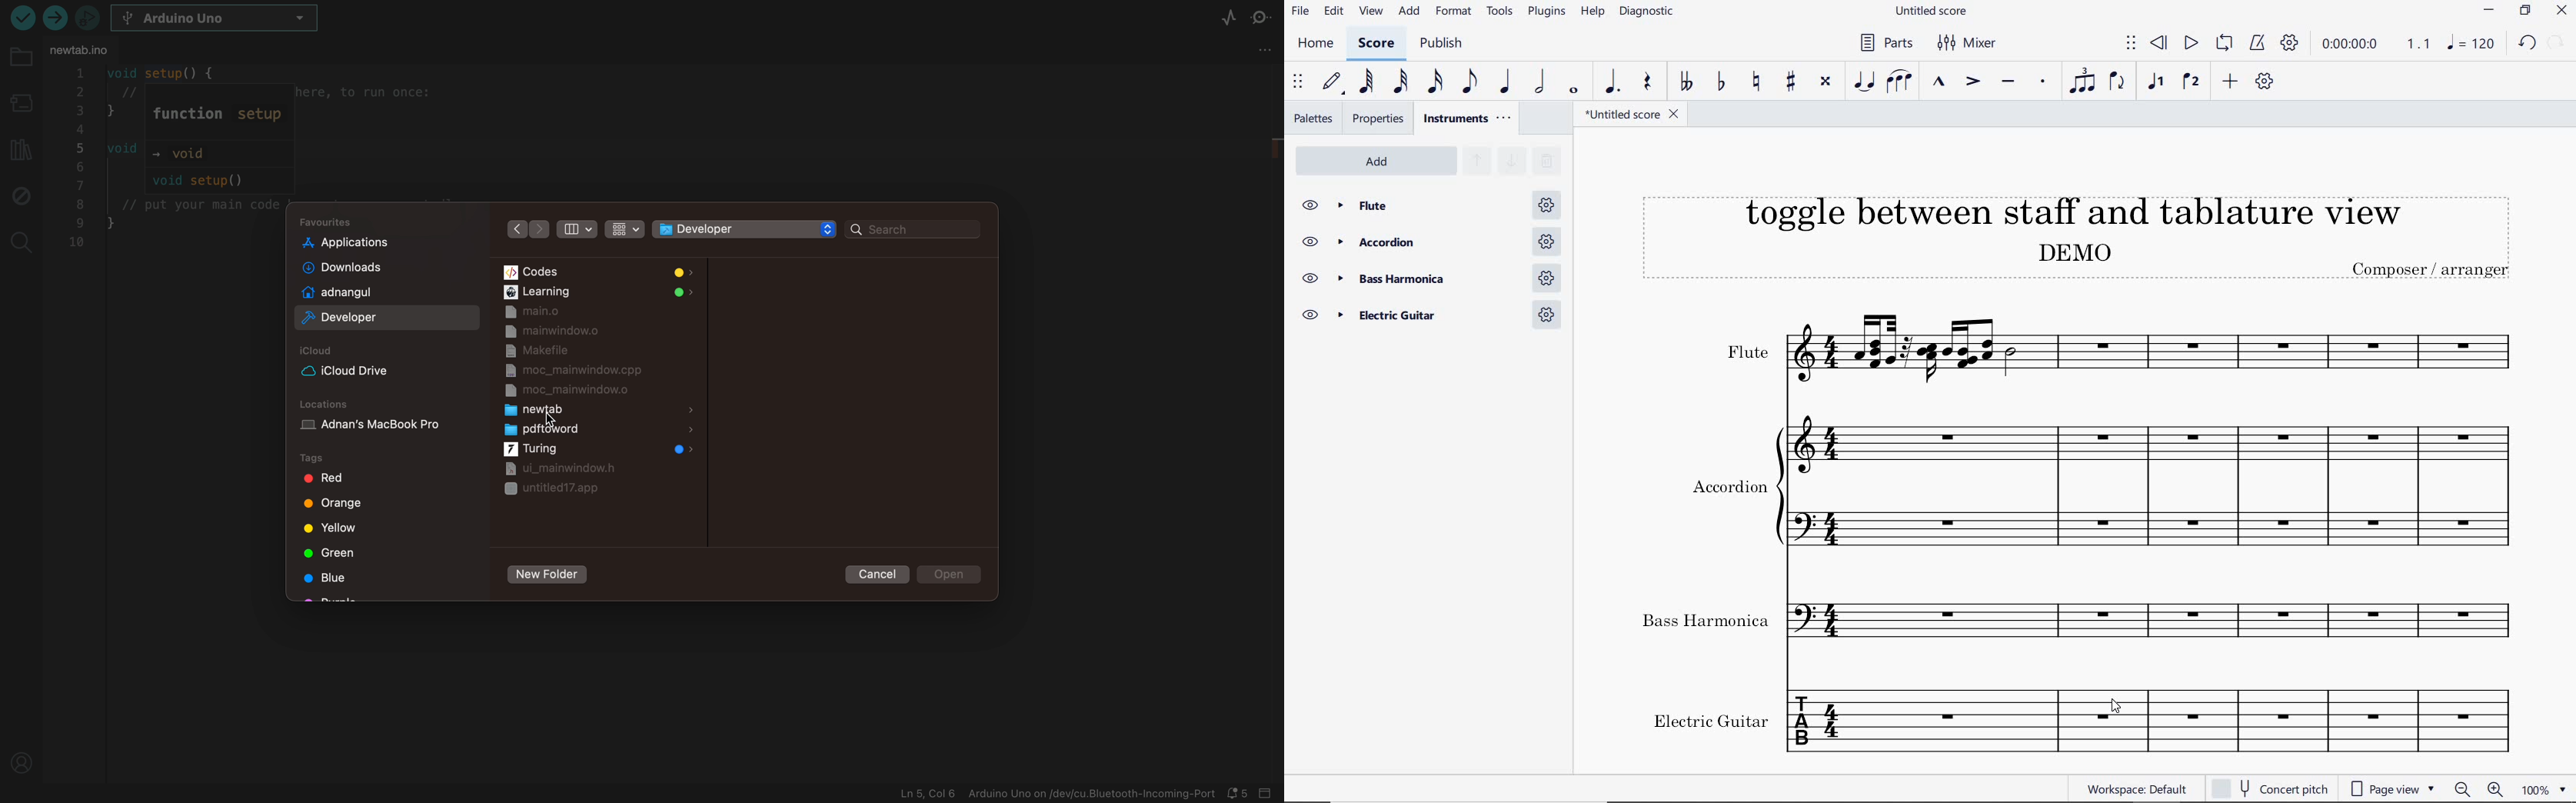  Describe the element at coordinates (575, 230) in the screenshot. I see `column filter` at that location.